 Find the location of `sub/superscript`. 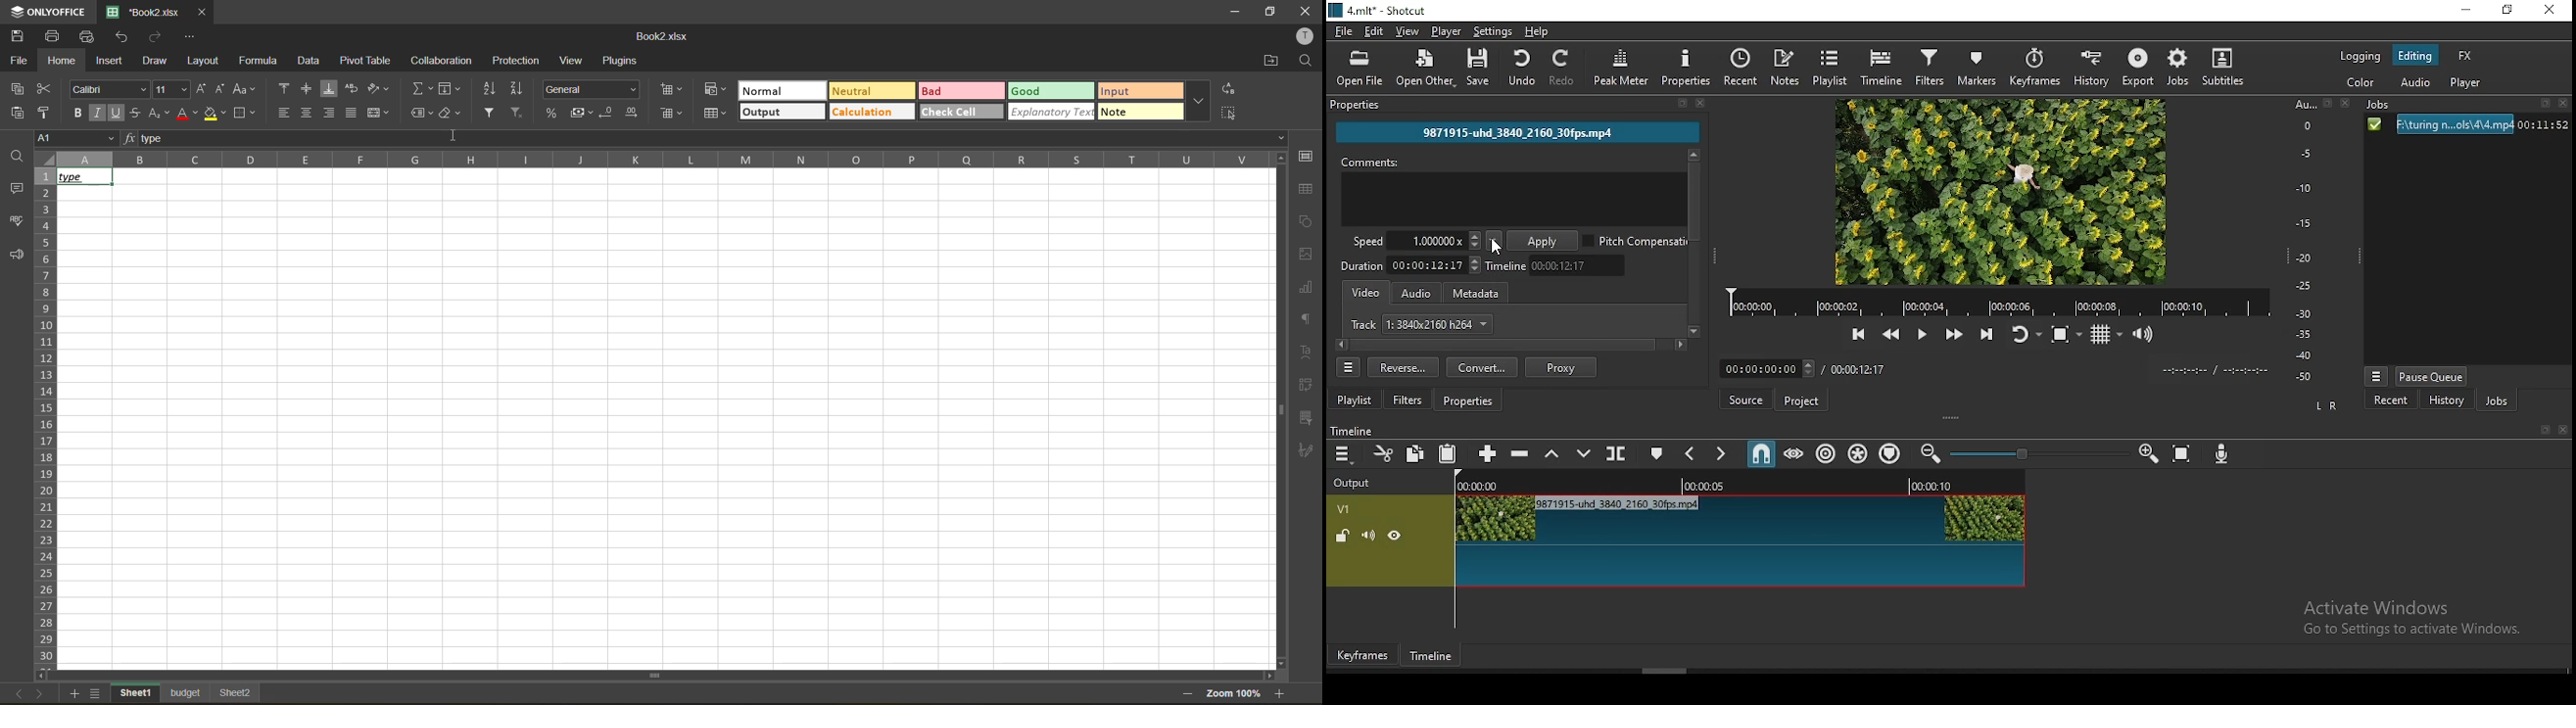

sub/superscript is located at coordinates (160, 114).